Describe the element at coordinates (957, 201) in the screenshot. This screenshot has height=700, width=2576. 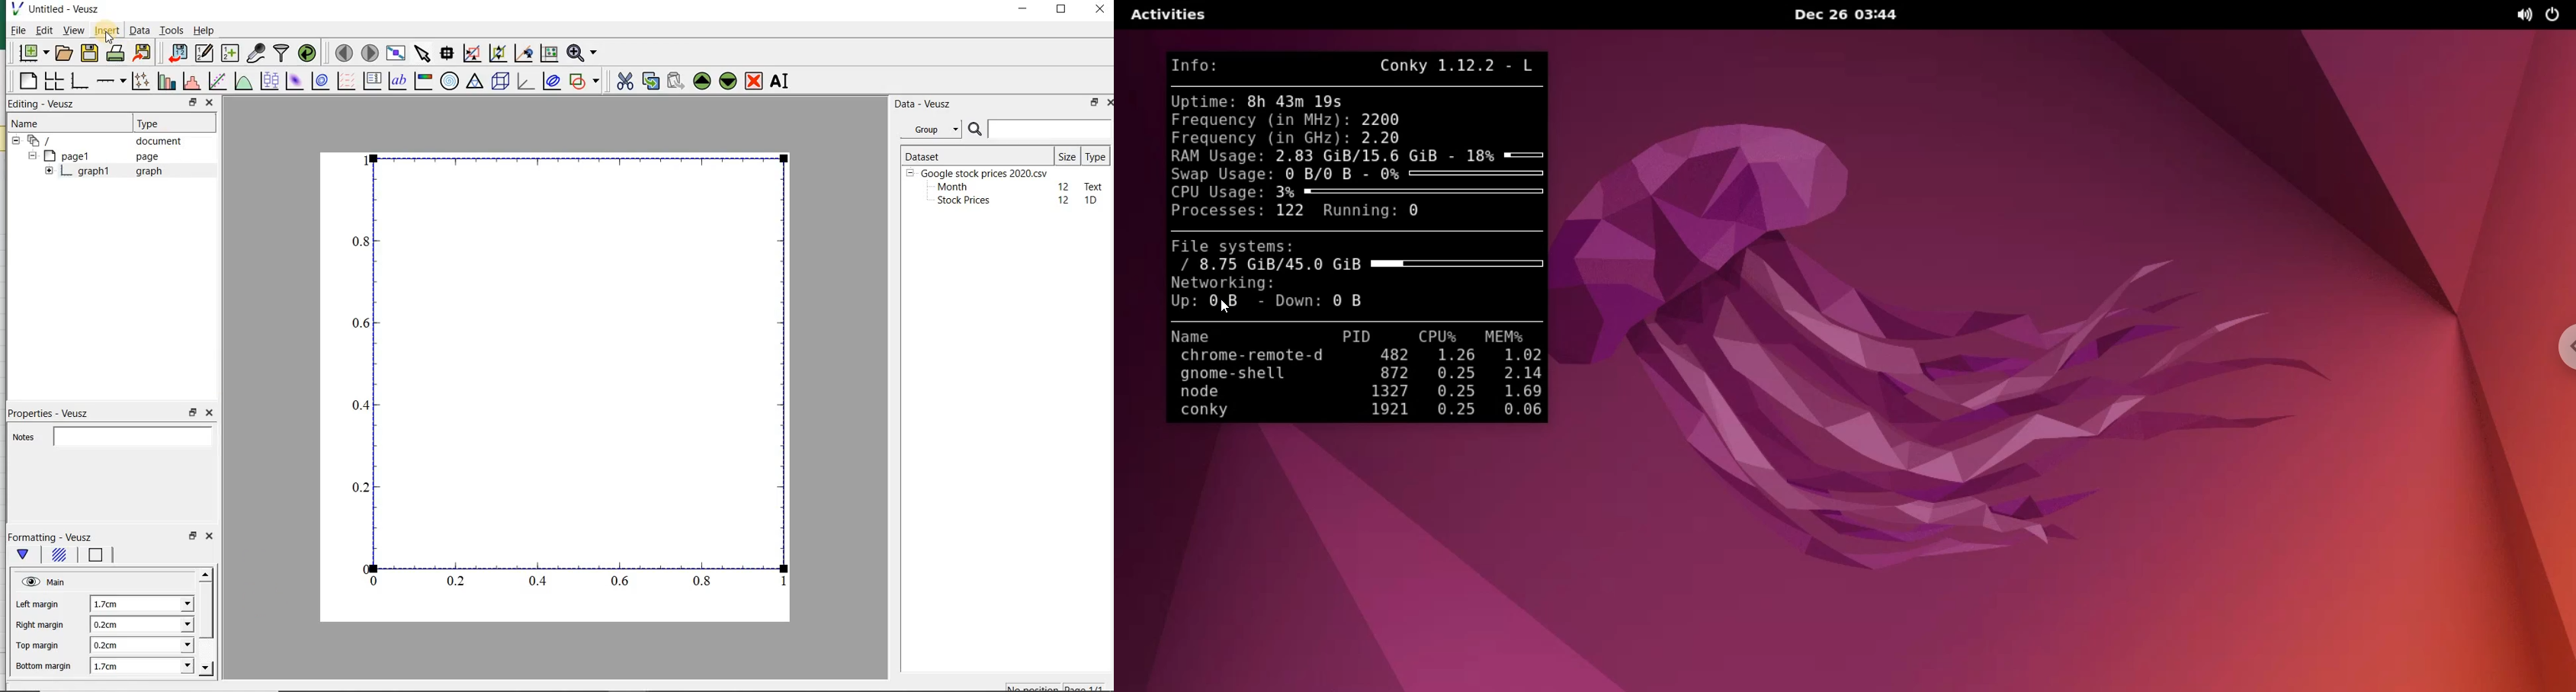
I see `Stock prices` at that location.